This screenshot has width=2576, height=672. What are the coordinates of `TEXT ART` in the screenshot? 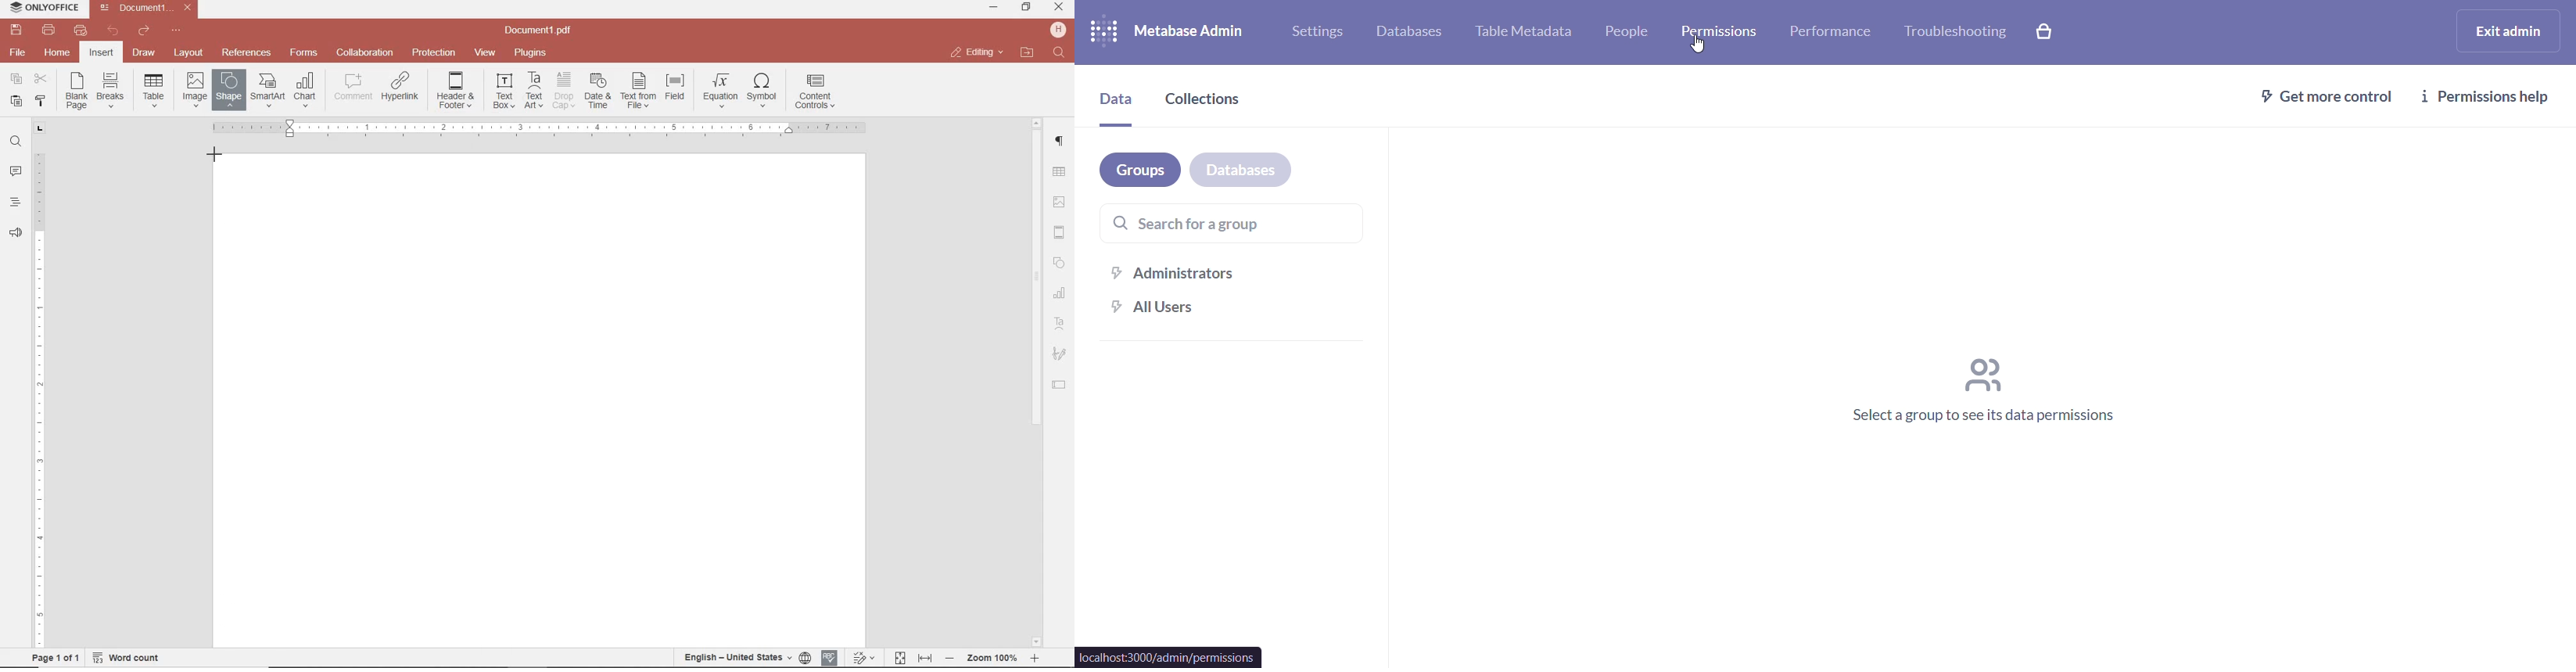 It's located at (1060, 325).